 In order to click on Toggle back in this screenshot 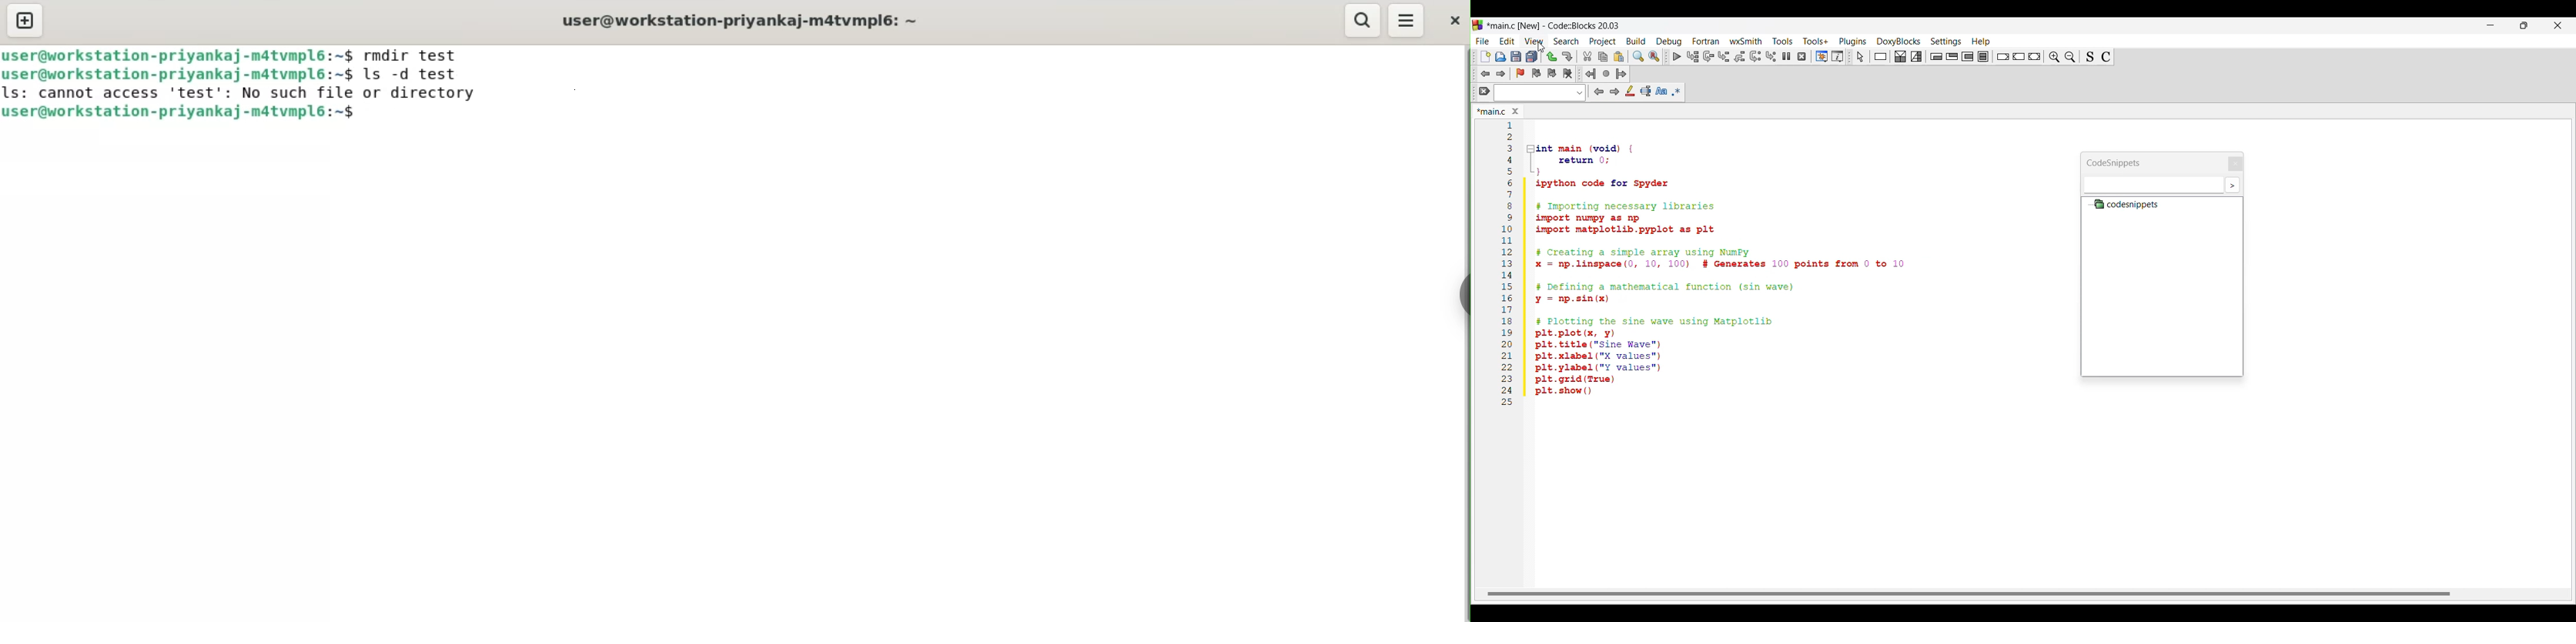, I will do `click(1485, 74)`.